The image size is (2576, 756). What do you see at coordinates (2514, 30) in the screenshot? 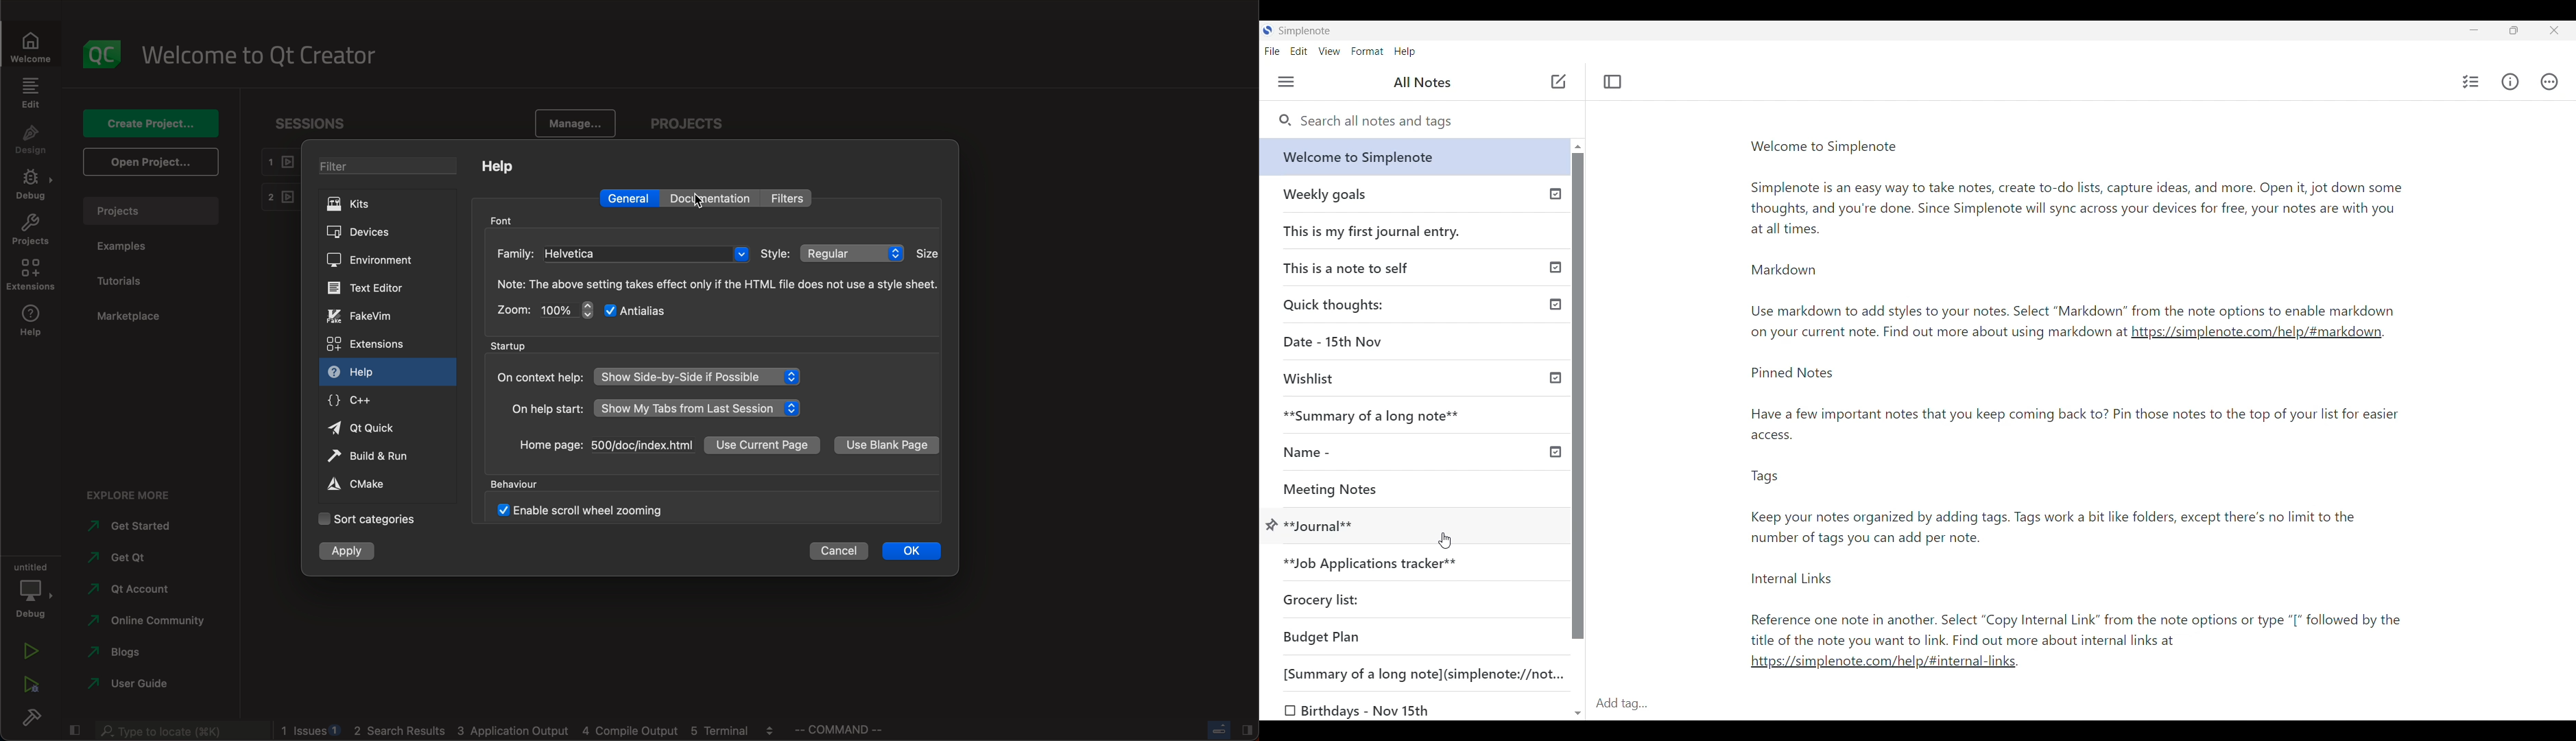
I see `Show interface in a smaller tab` at bounding box center [2514, 30].